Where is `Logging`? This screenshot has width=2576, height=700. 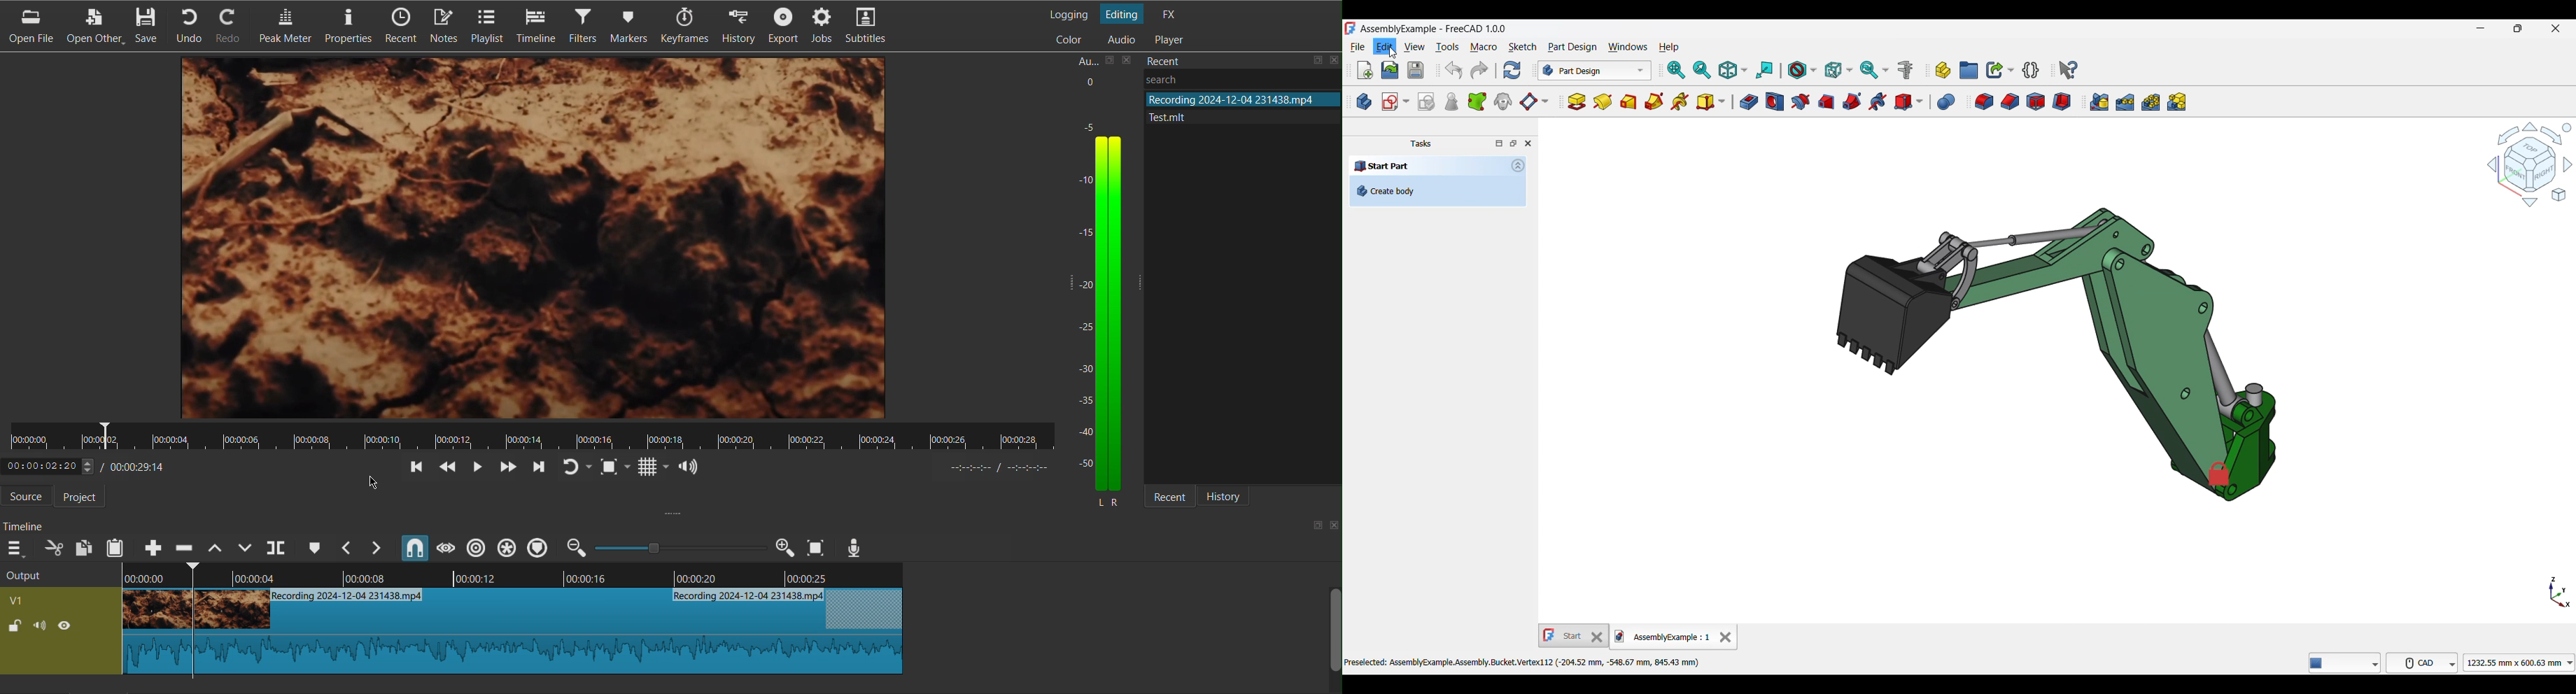 Logging is located at coordinates (1068, 13).